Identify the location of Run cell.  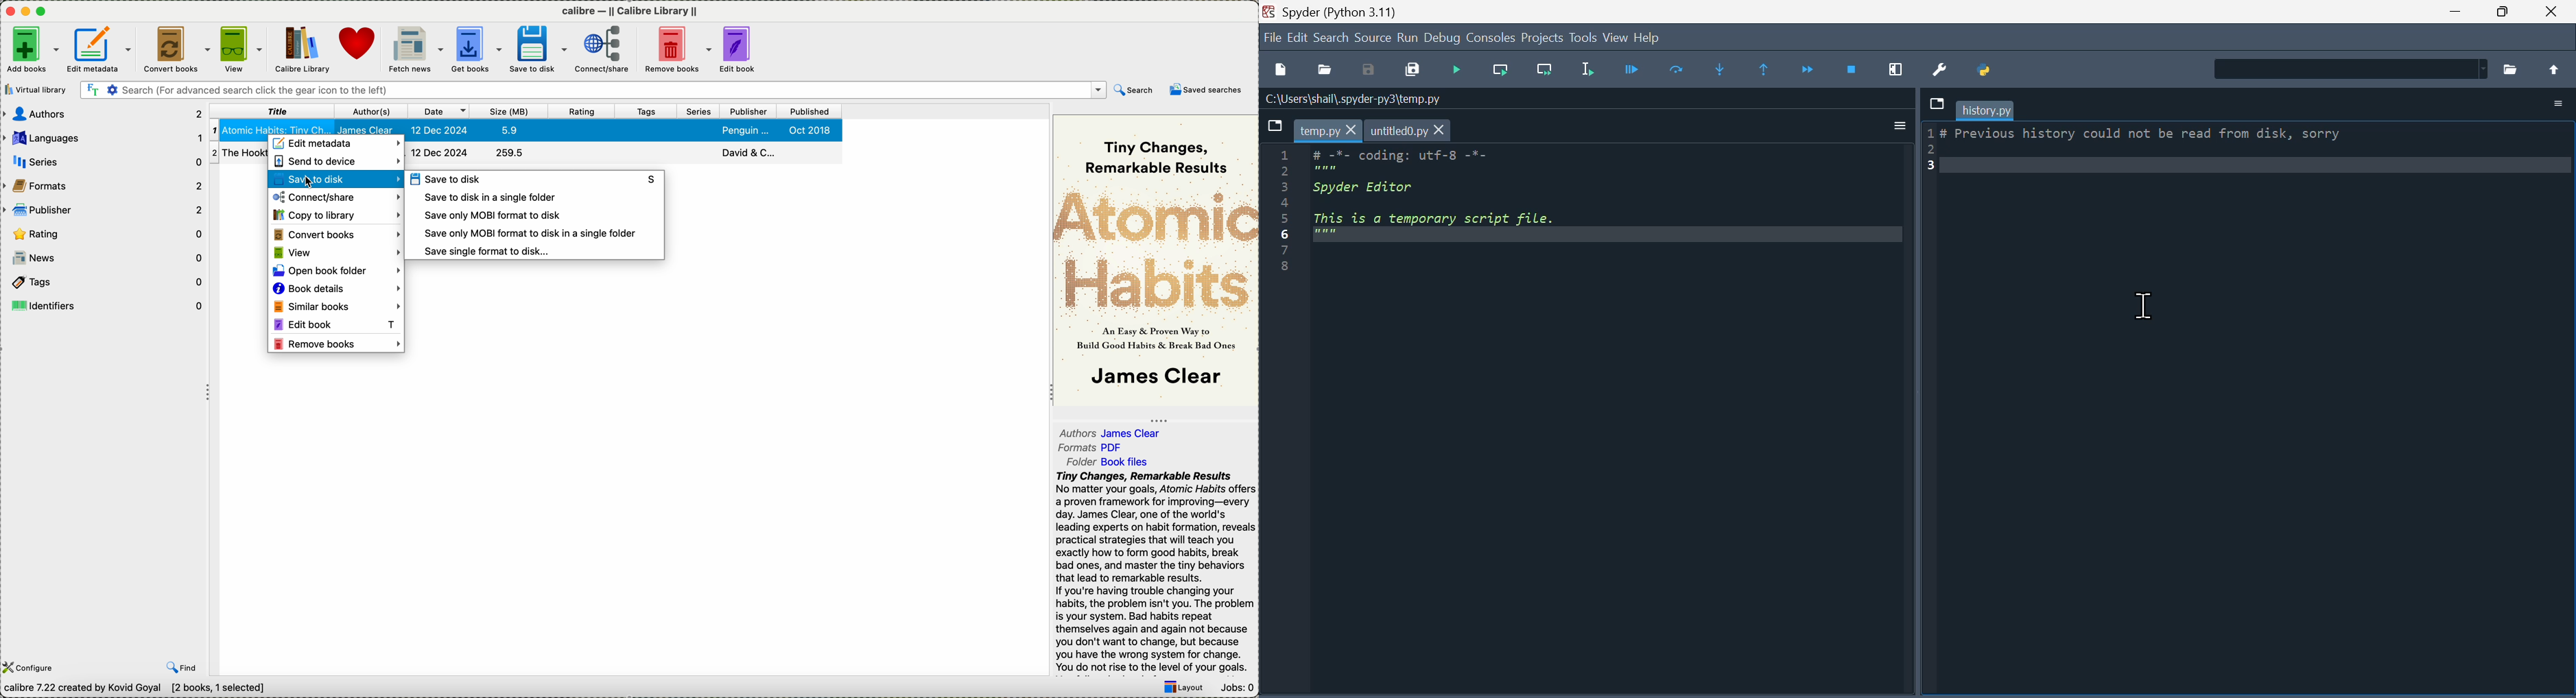
(1683, 69).